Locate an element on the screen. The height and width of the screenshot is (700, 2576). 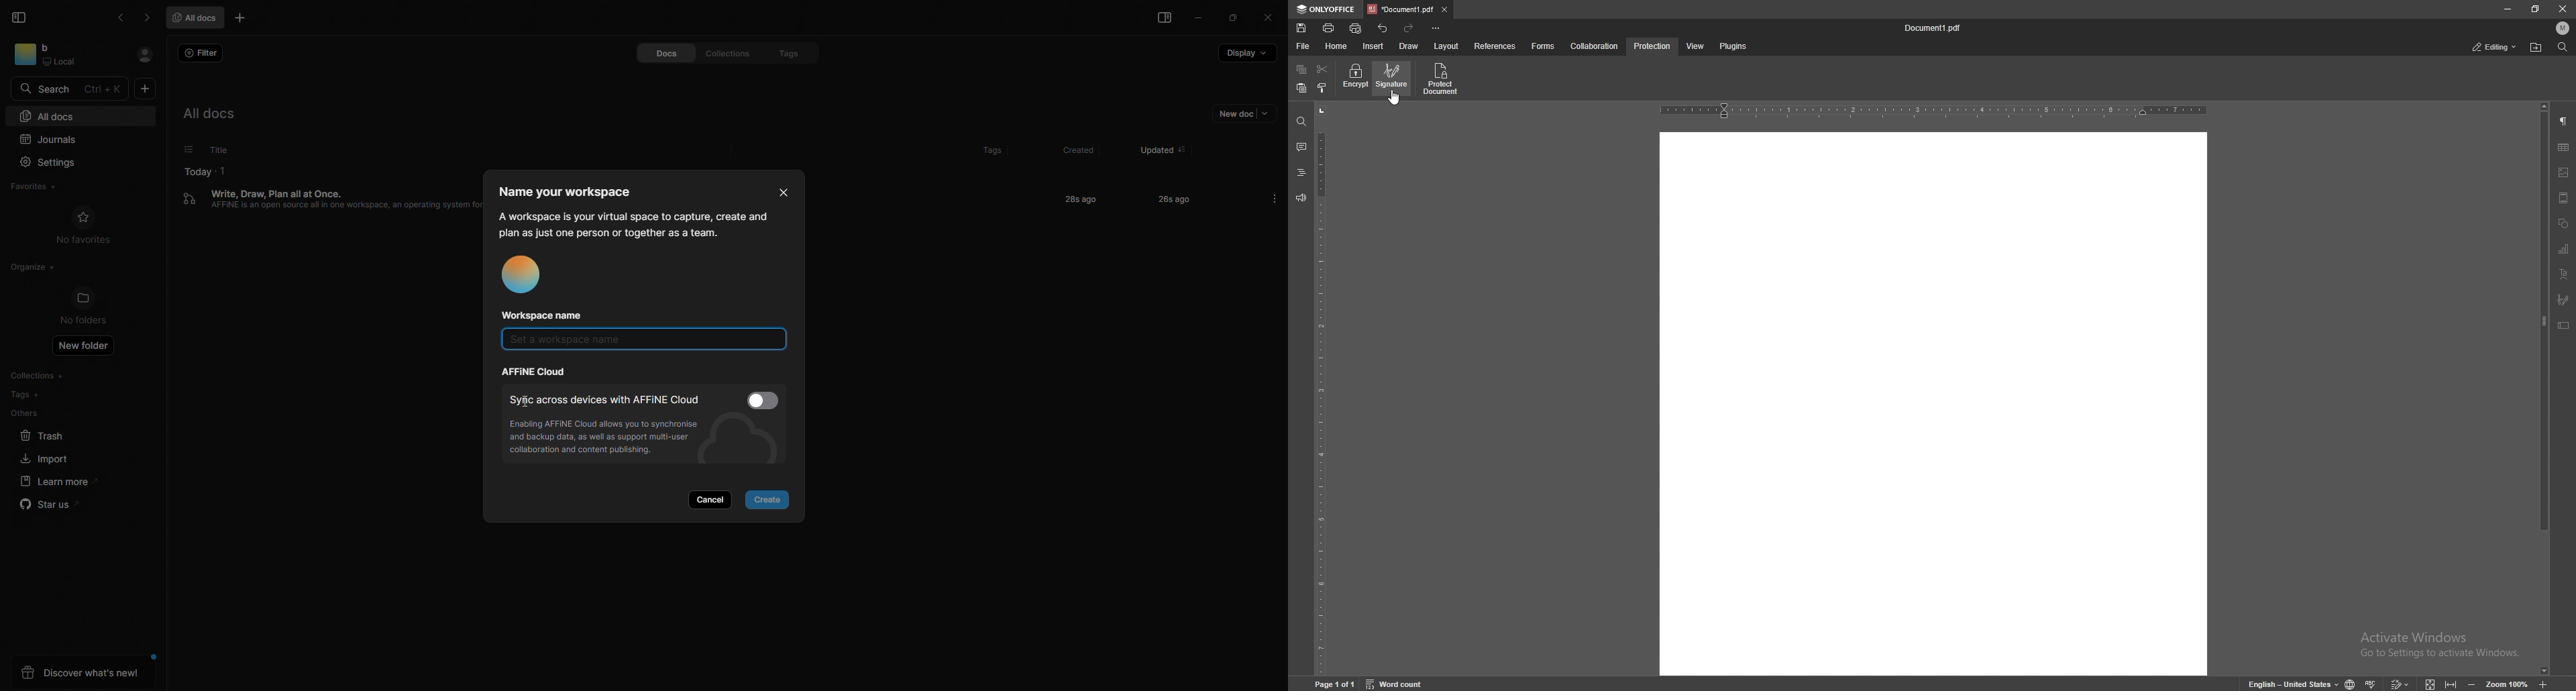
select is located at coordinates (765, 400).